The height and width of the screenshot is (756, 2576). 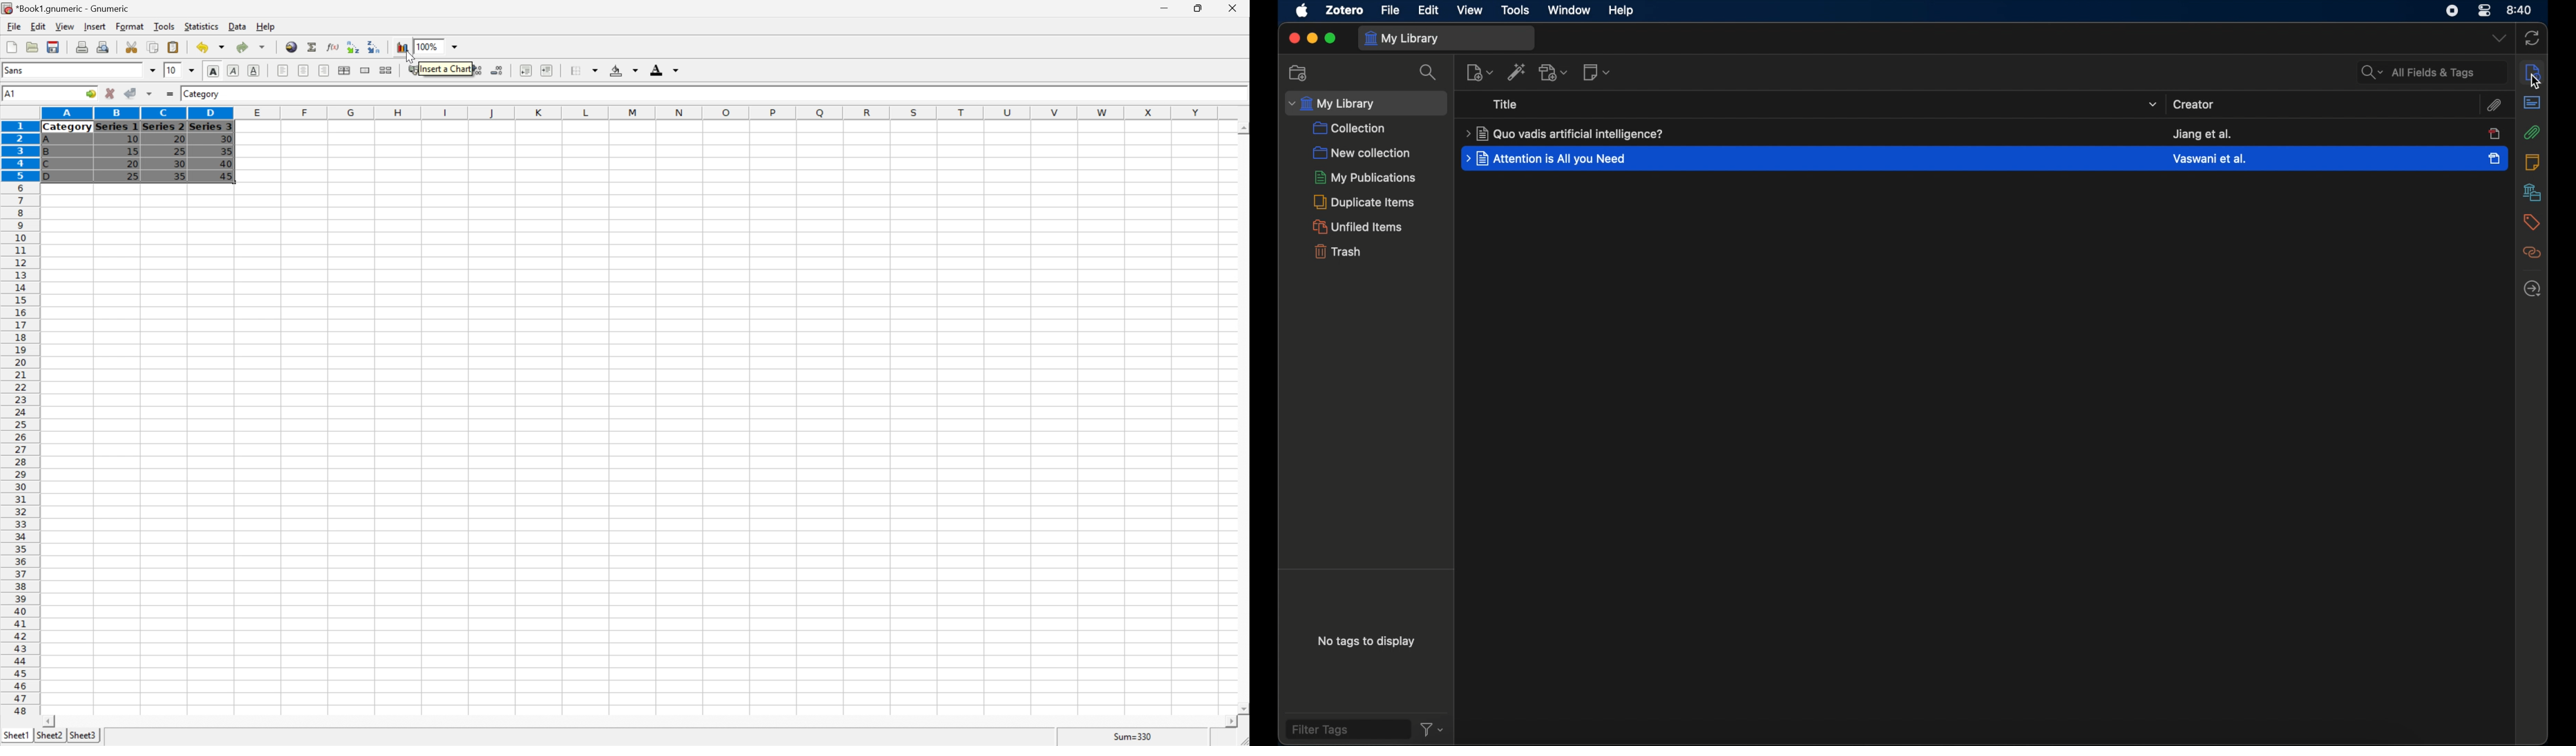 I want to click on help, so click(x=1623, y=11).